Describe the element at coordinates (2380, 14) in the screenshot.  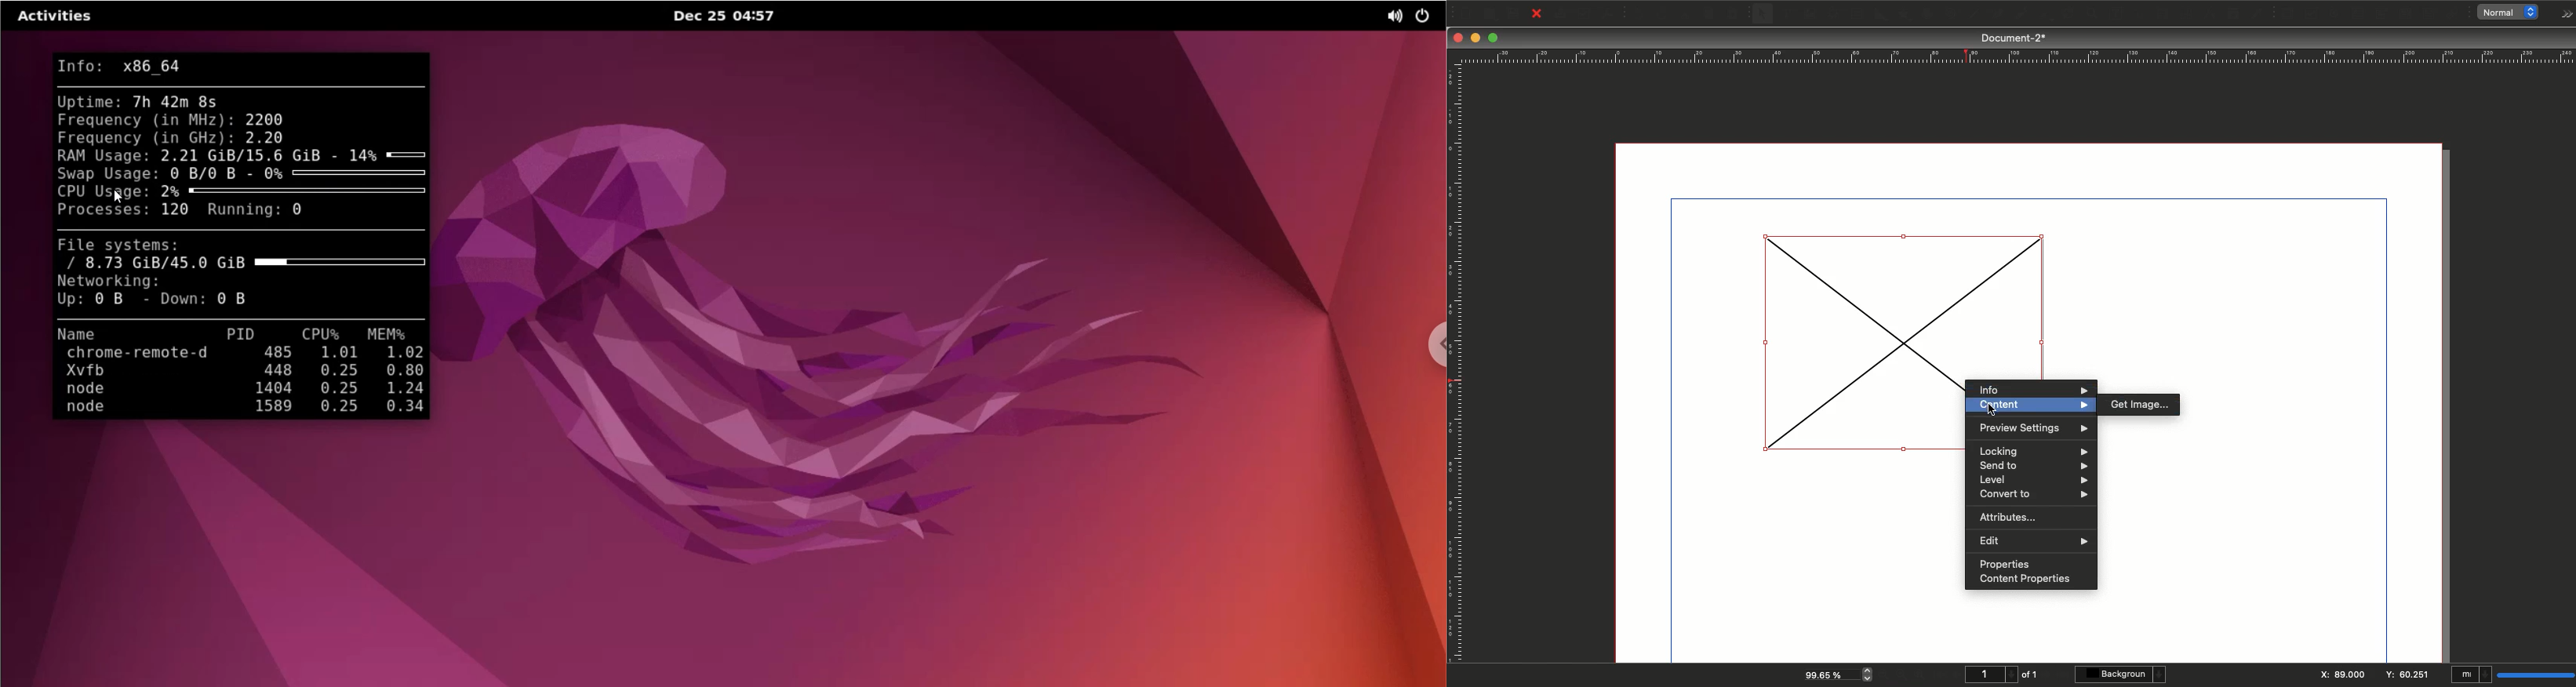
I see `PDF combo box` at that location.